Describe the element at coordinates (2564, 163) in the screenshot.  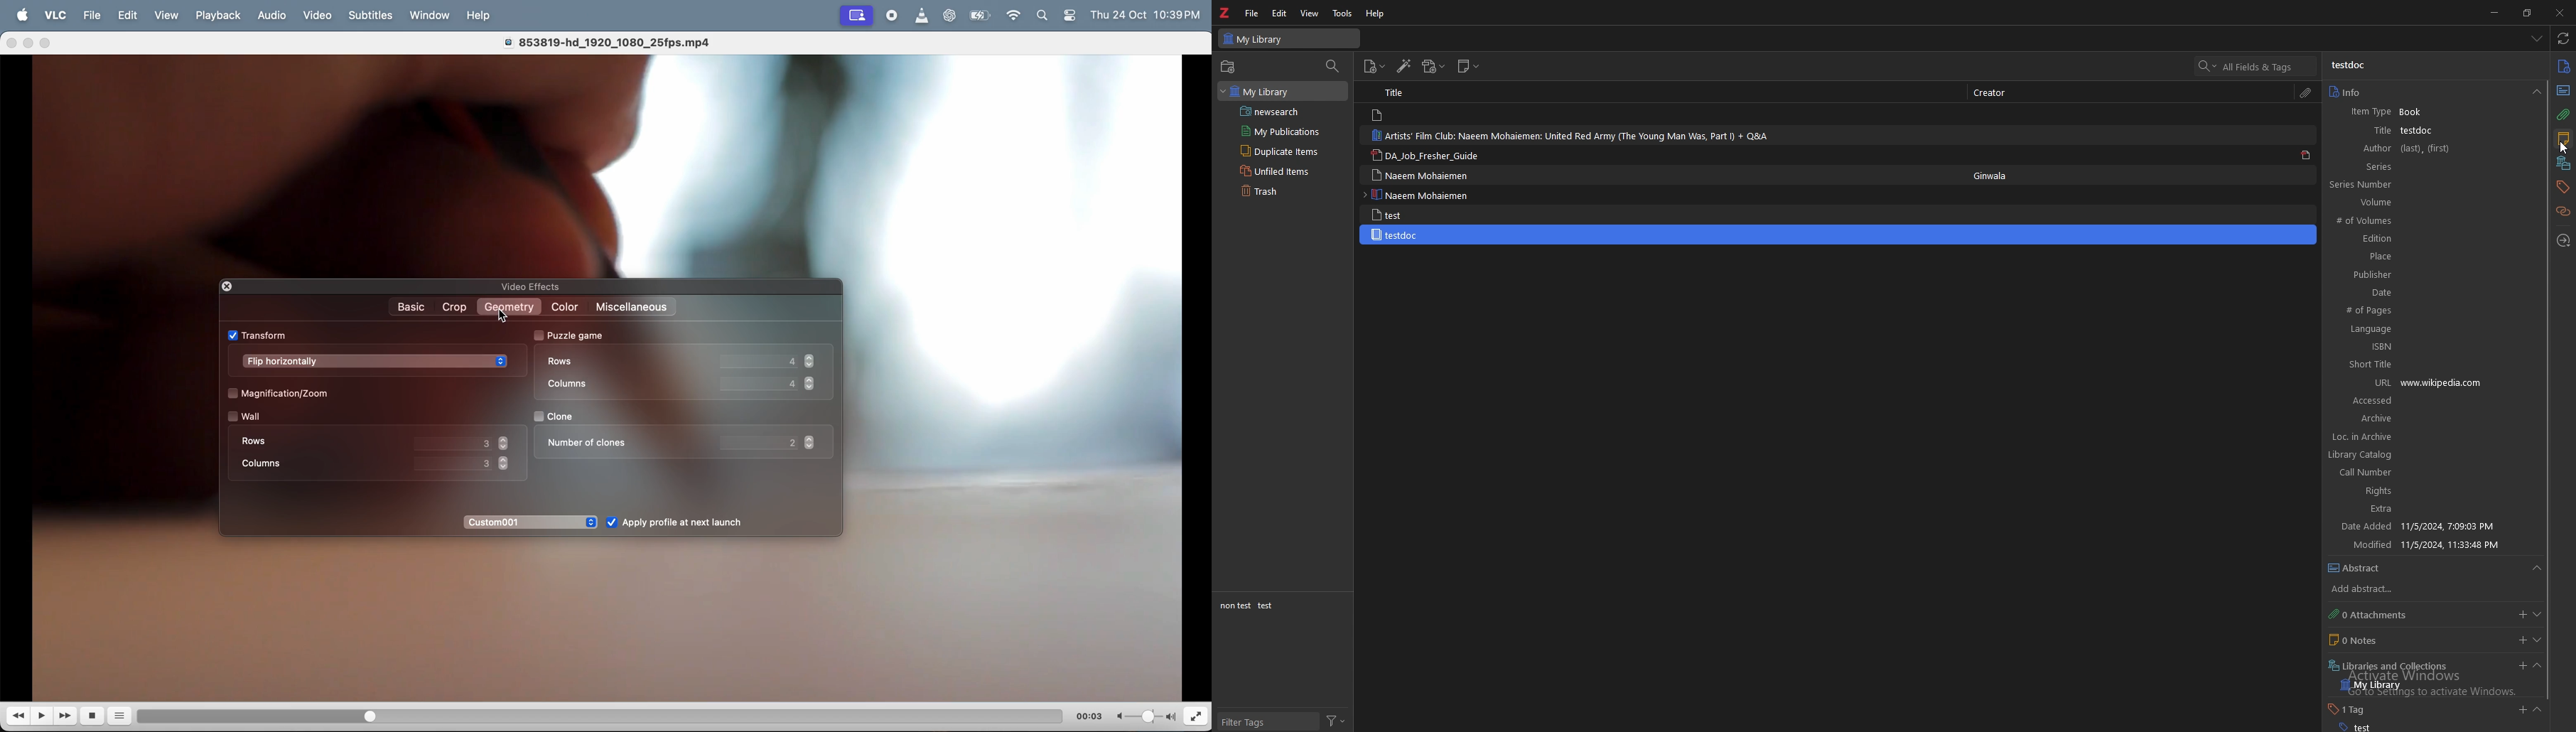
I see `collections and libraries` at that location.